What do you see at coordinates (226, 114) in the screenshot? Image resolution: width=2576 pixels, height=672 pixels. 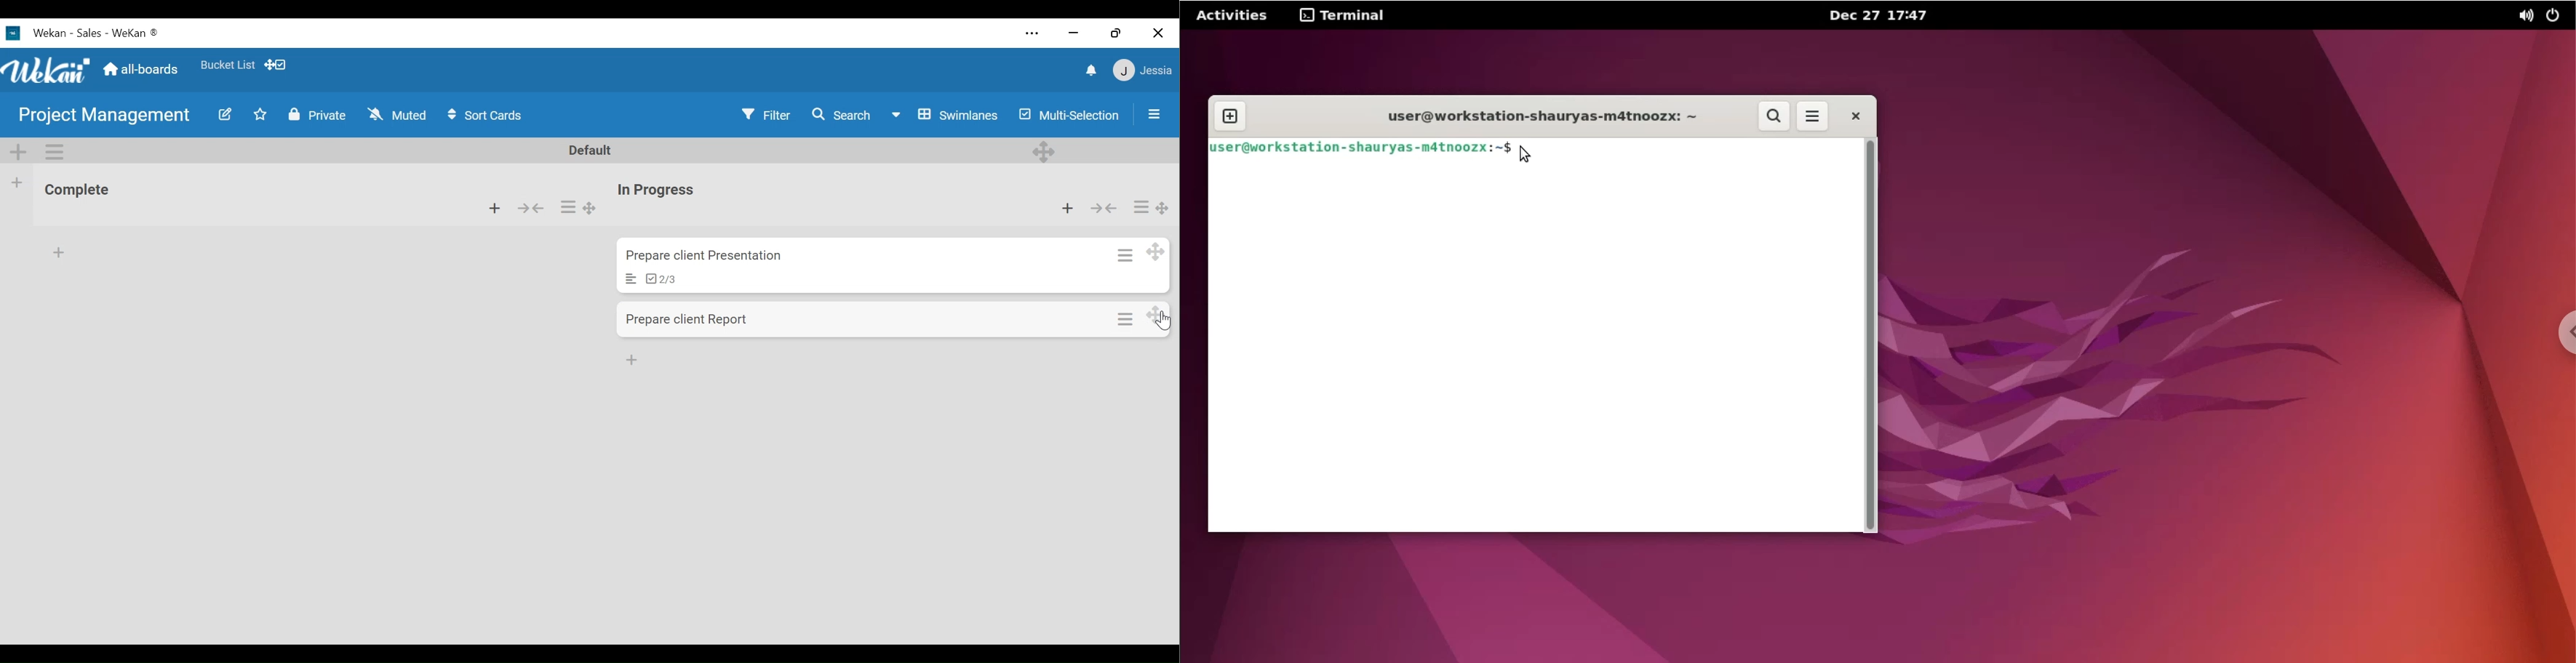 I see `Edit` at bounding box center [226, 114].